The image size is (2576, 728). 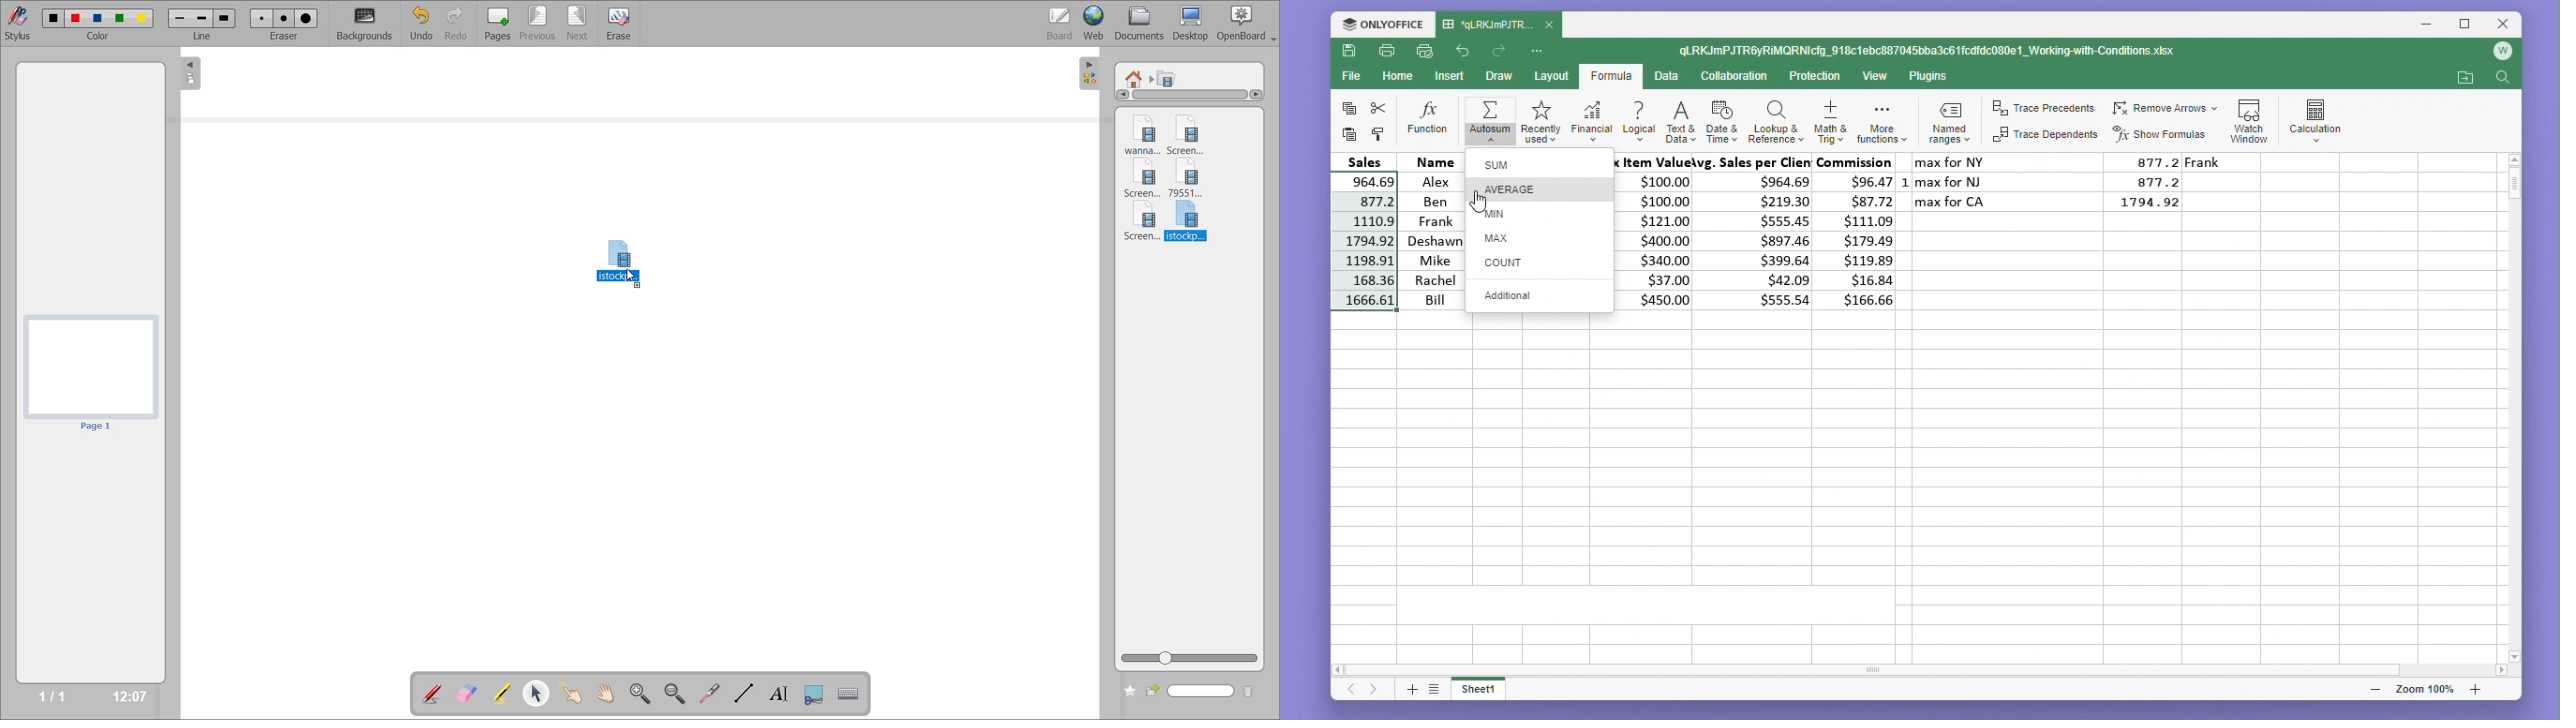 What do you see at coordinates (2461, 25) in the screenshot?
I see `Maximize` at bounding box center [2461, 25].